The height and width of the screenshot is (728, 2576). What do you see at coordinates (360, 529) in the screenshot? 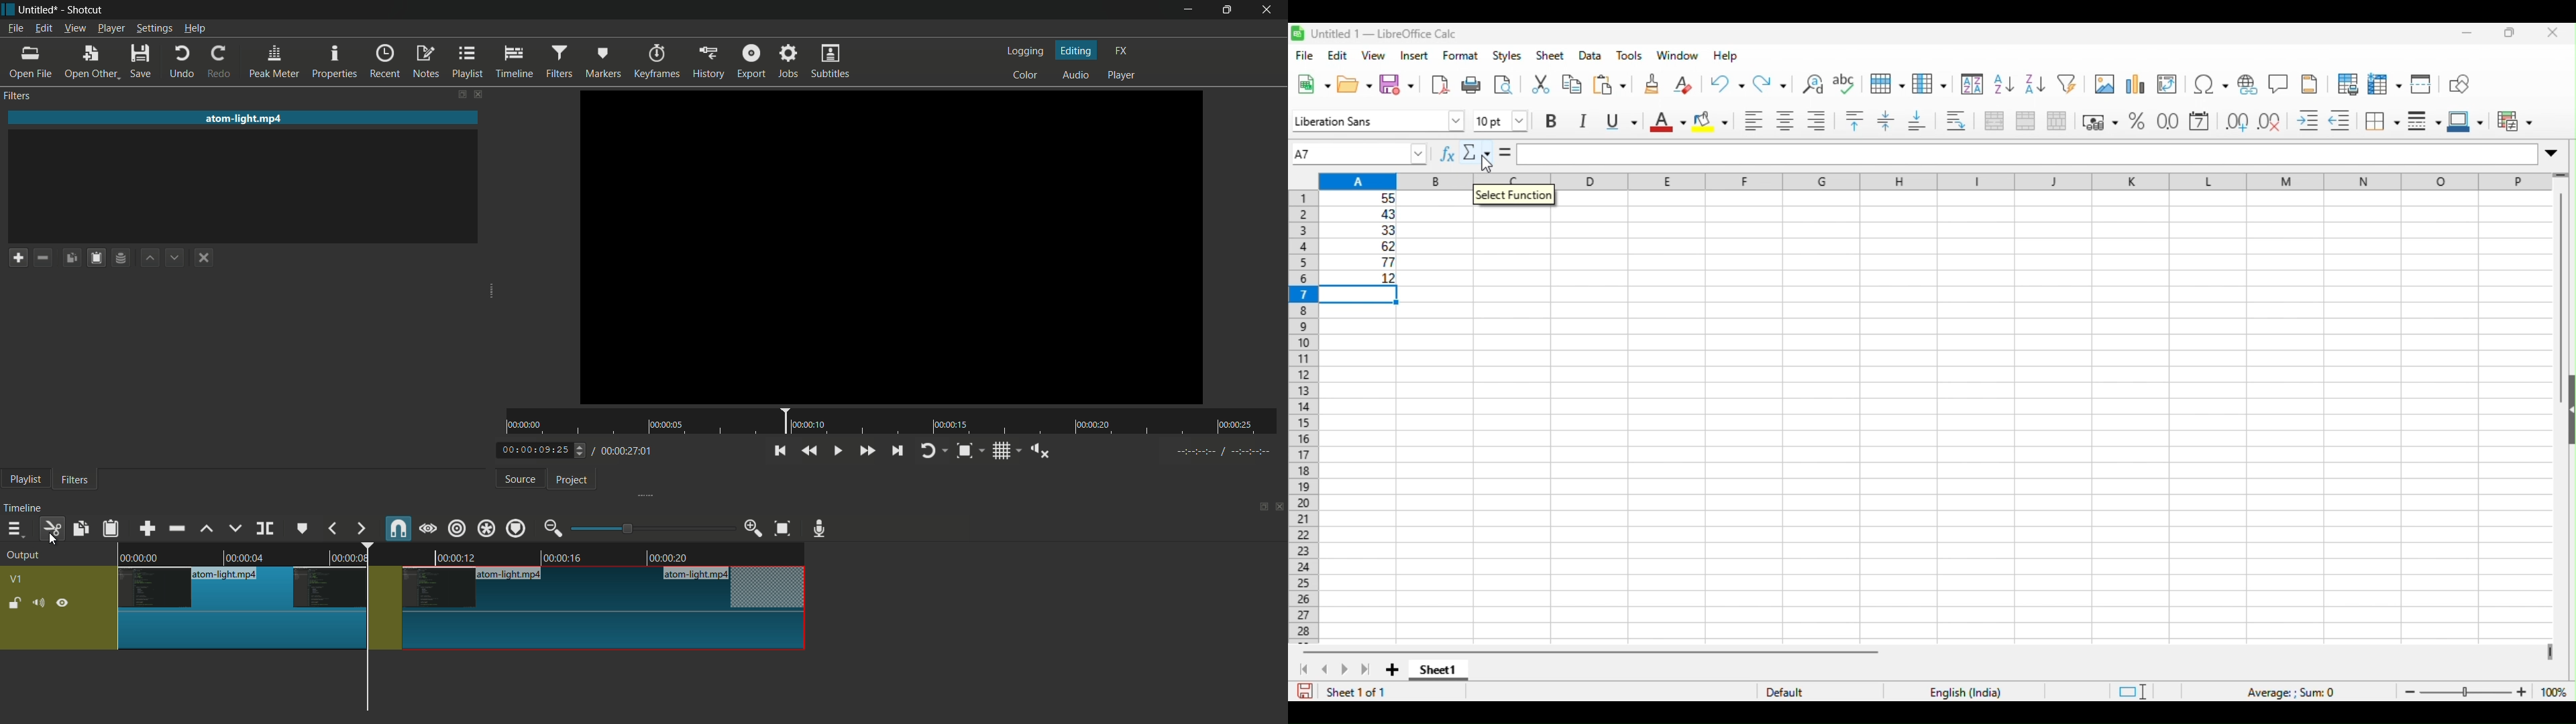
I see `next marker` at bounding box center [360, 529].